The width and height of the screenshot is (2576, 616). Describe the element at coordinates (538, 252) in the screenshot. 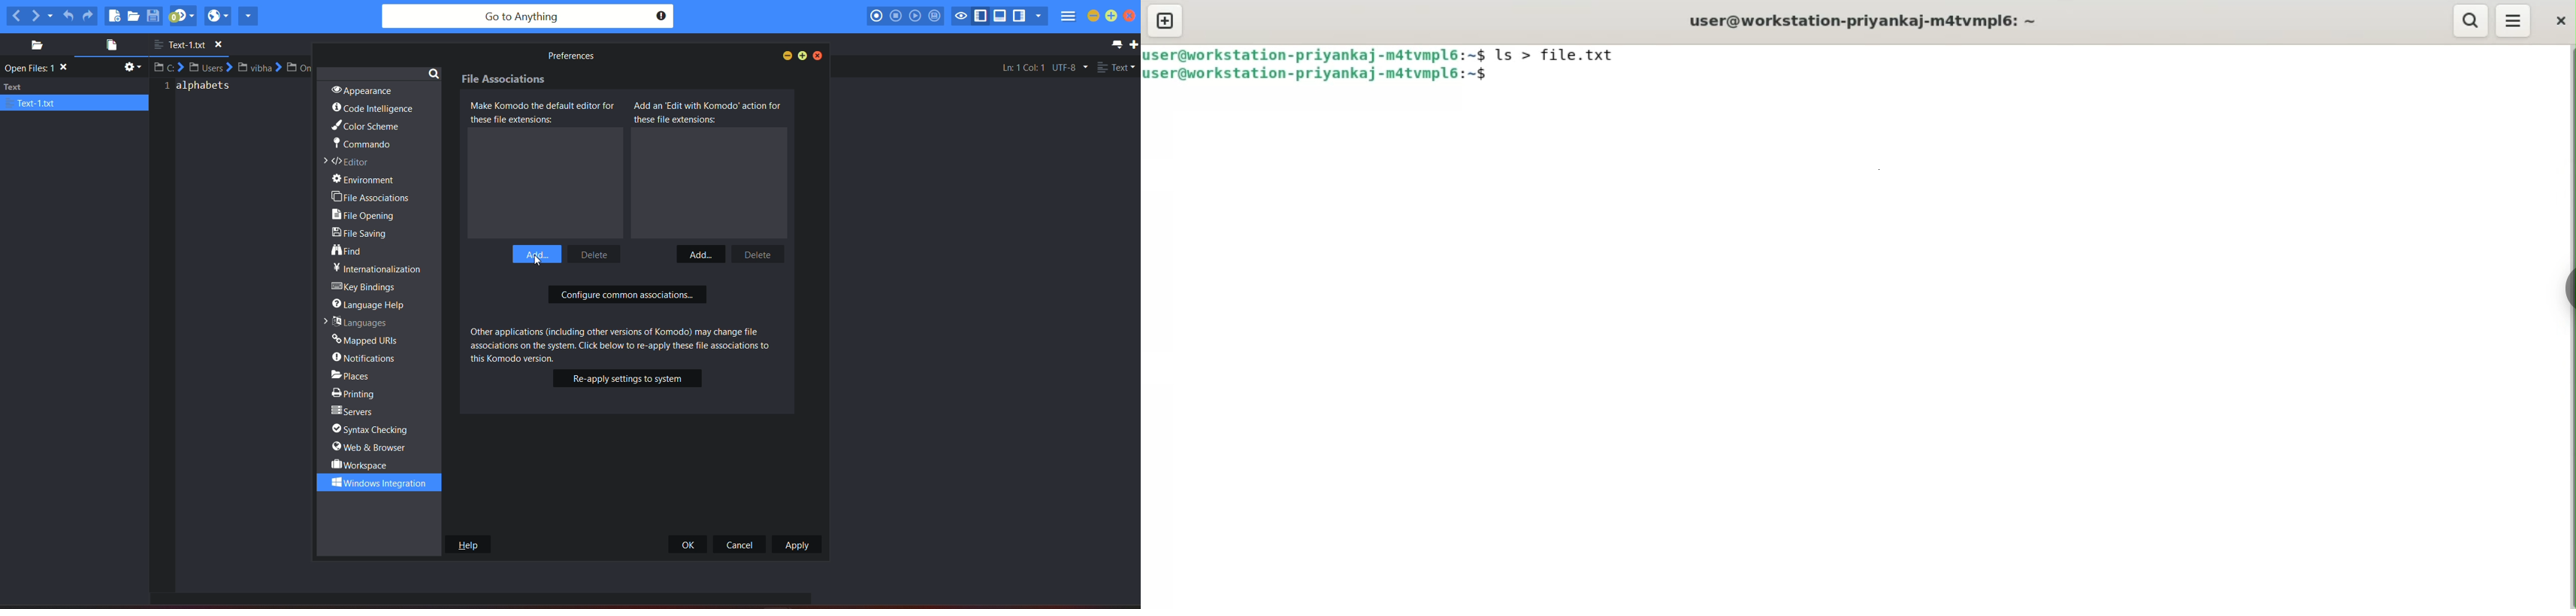

I see `add` at that location.